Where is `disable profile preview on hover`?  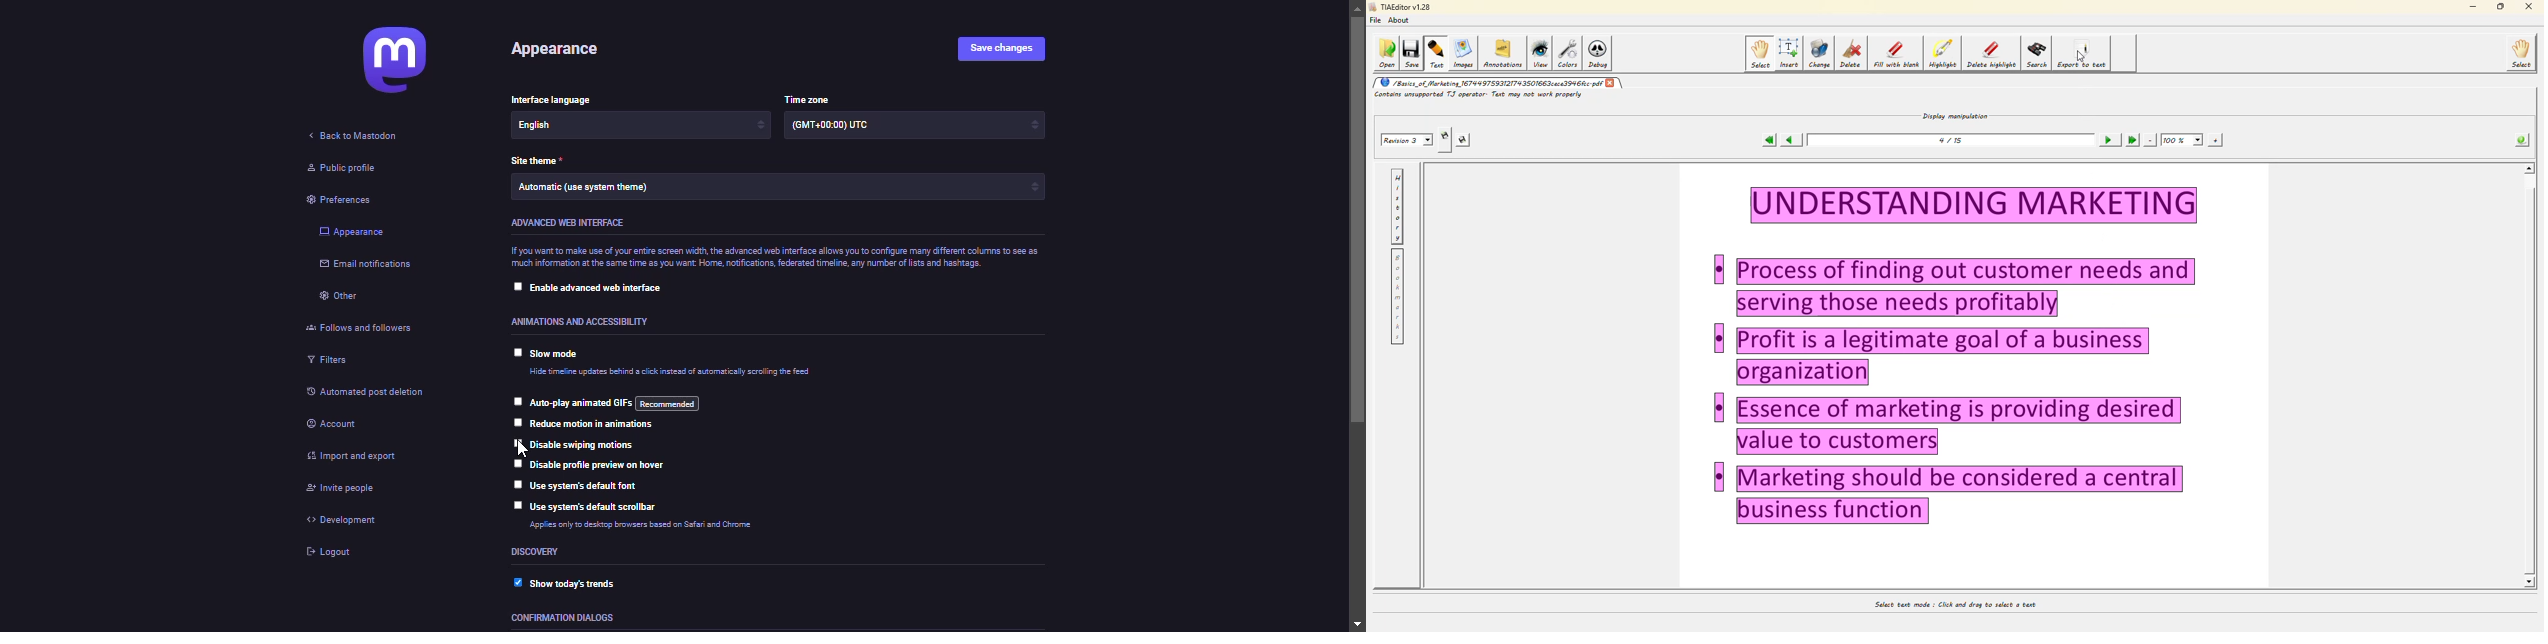
disable profile preview on hover is located at coordinates (600, 464).